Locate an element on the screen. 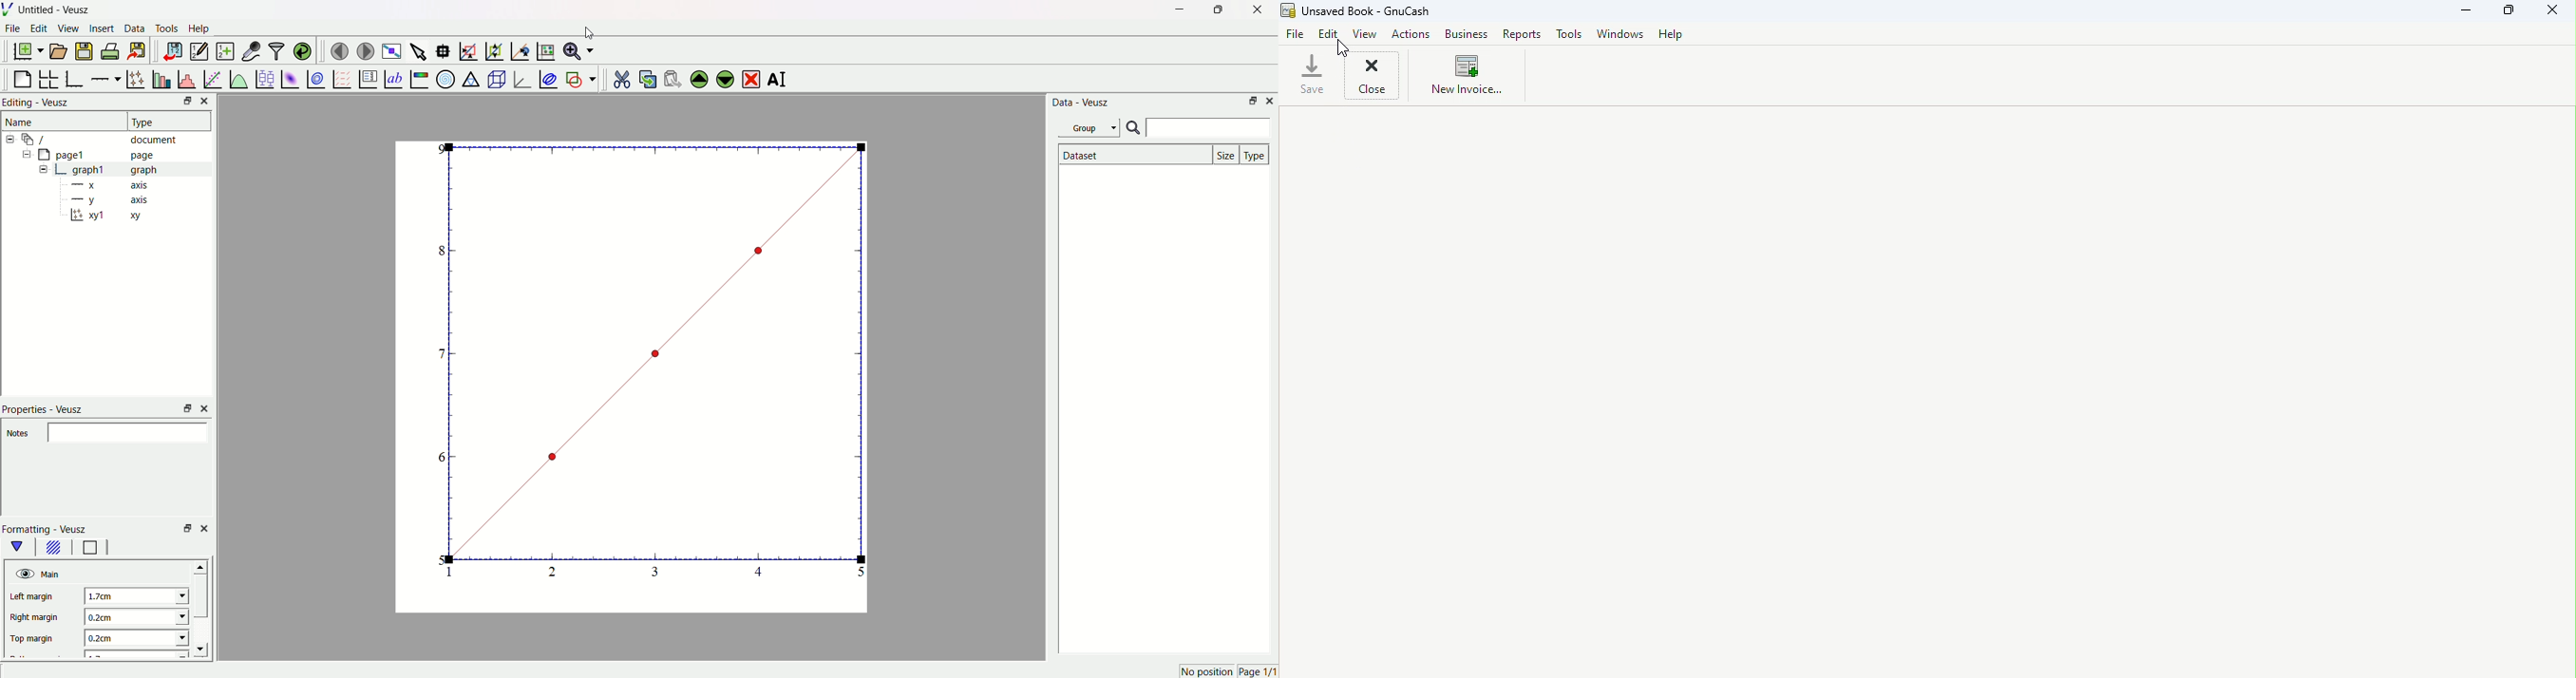  Close is located at coordinates (1253, 11).